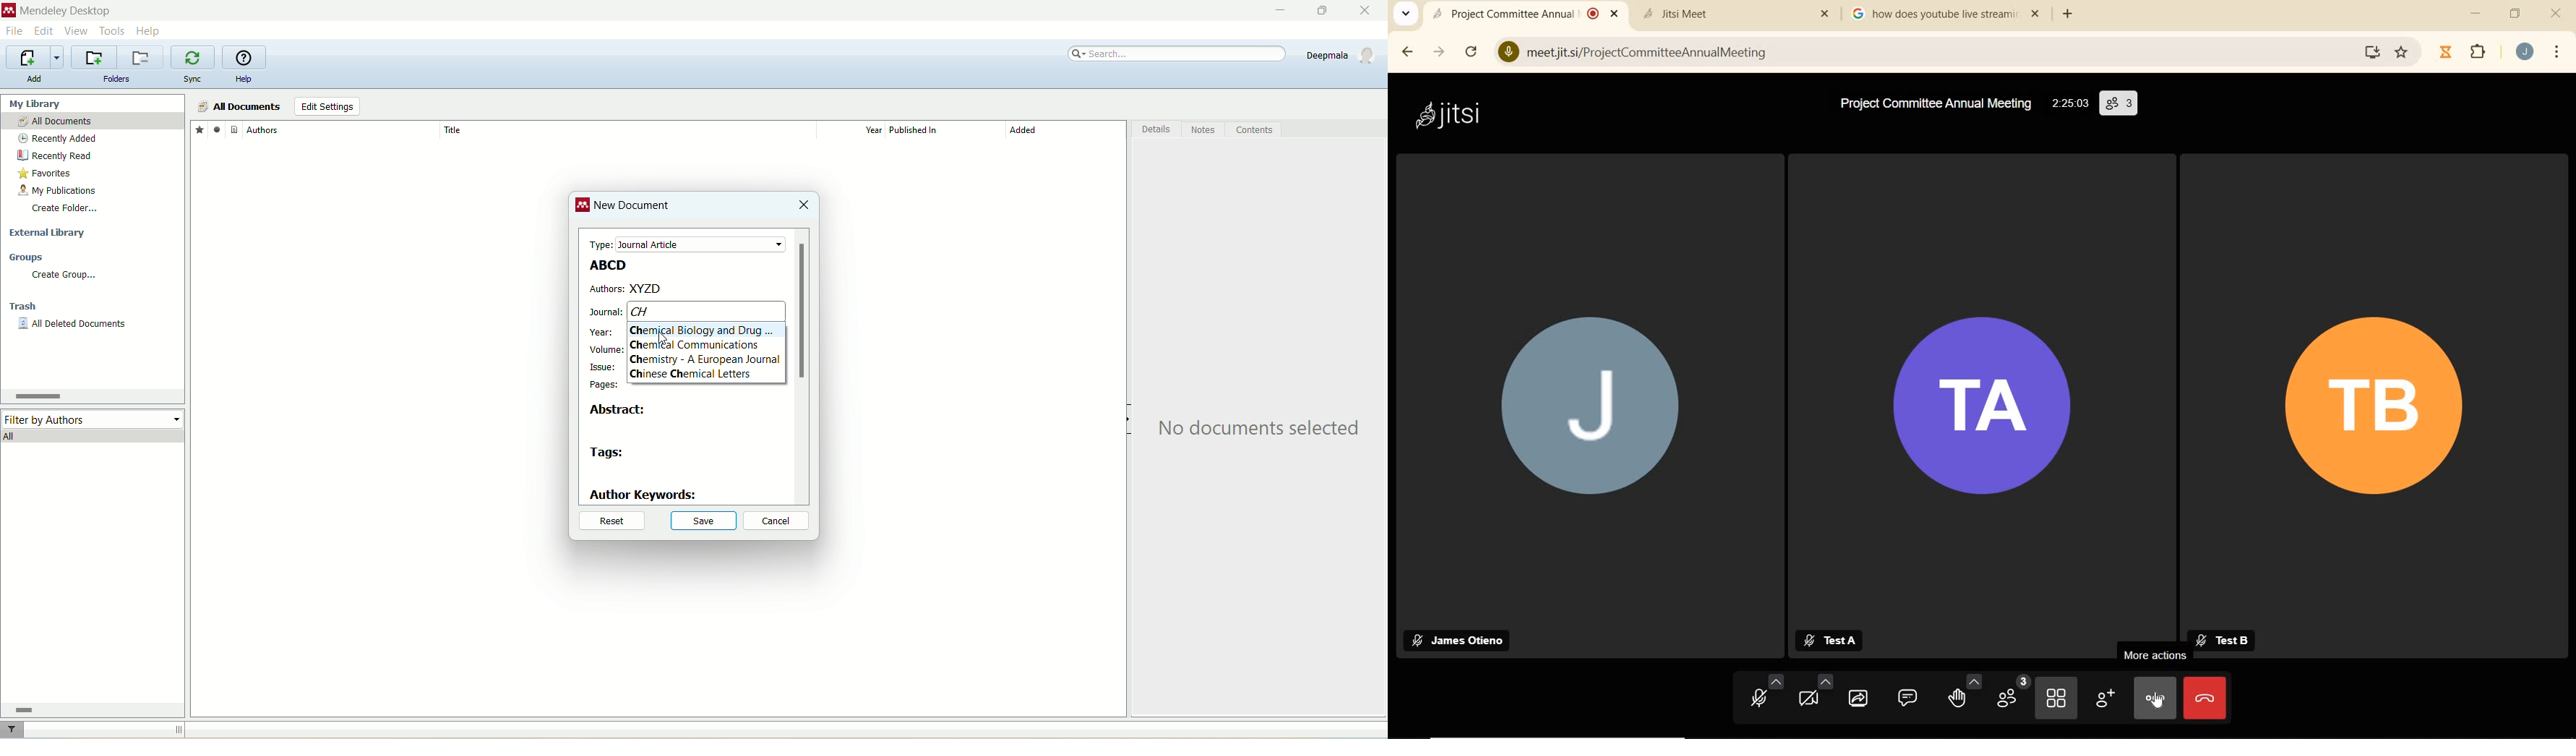  Describe the element at coordinates (600, 313) in the screenshot. I see `journal` at that location.